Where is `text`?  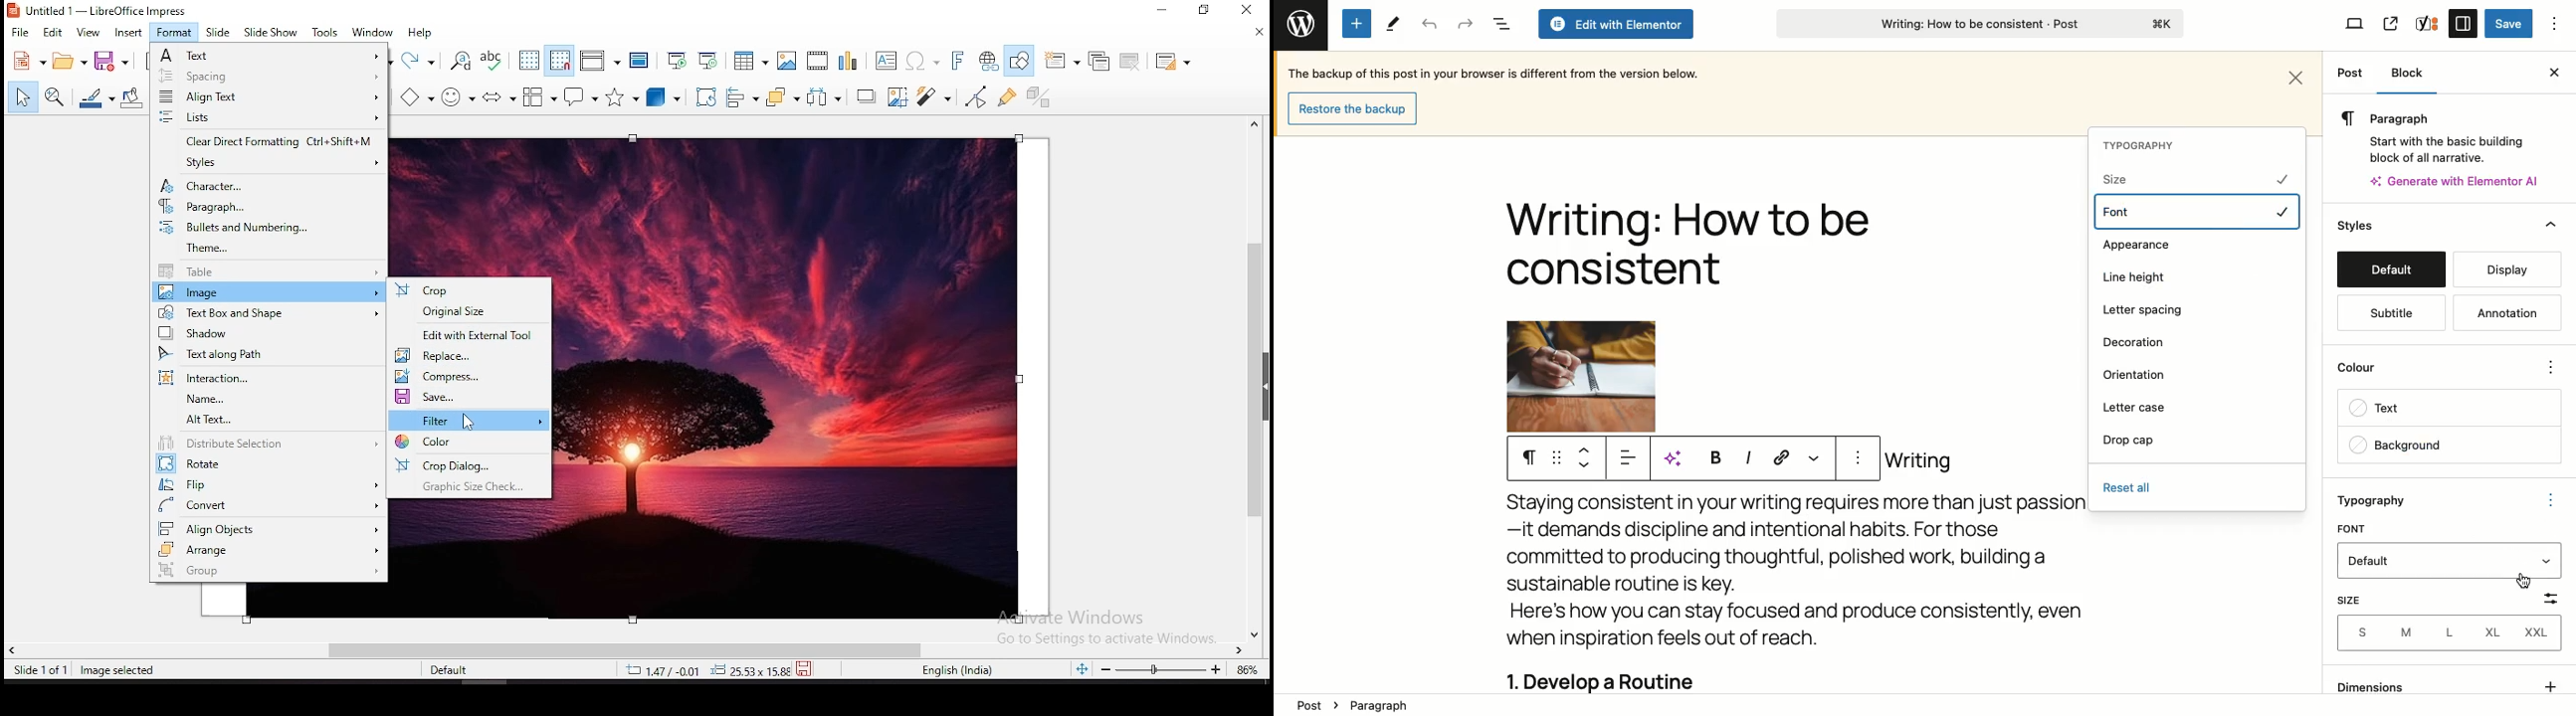
text is located at coordinates (270, 55).